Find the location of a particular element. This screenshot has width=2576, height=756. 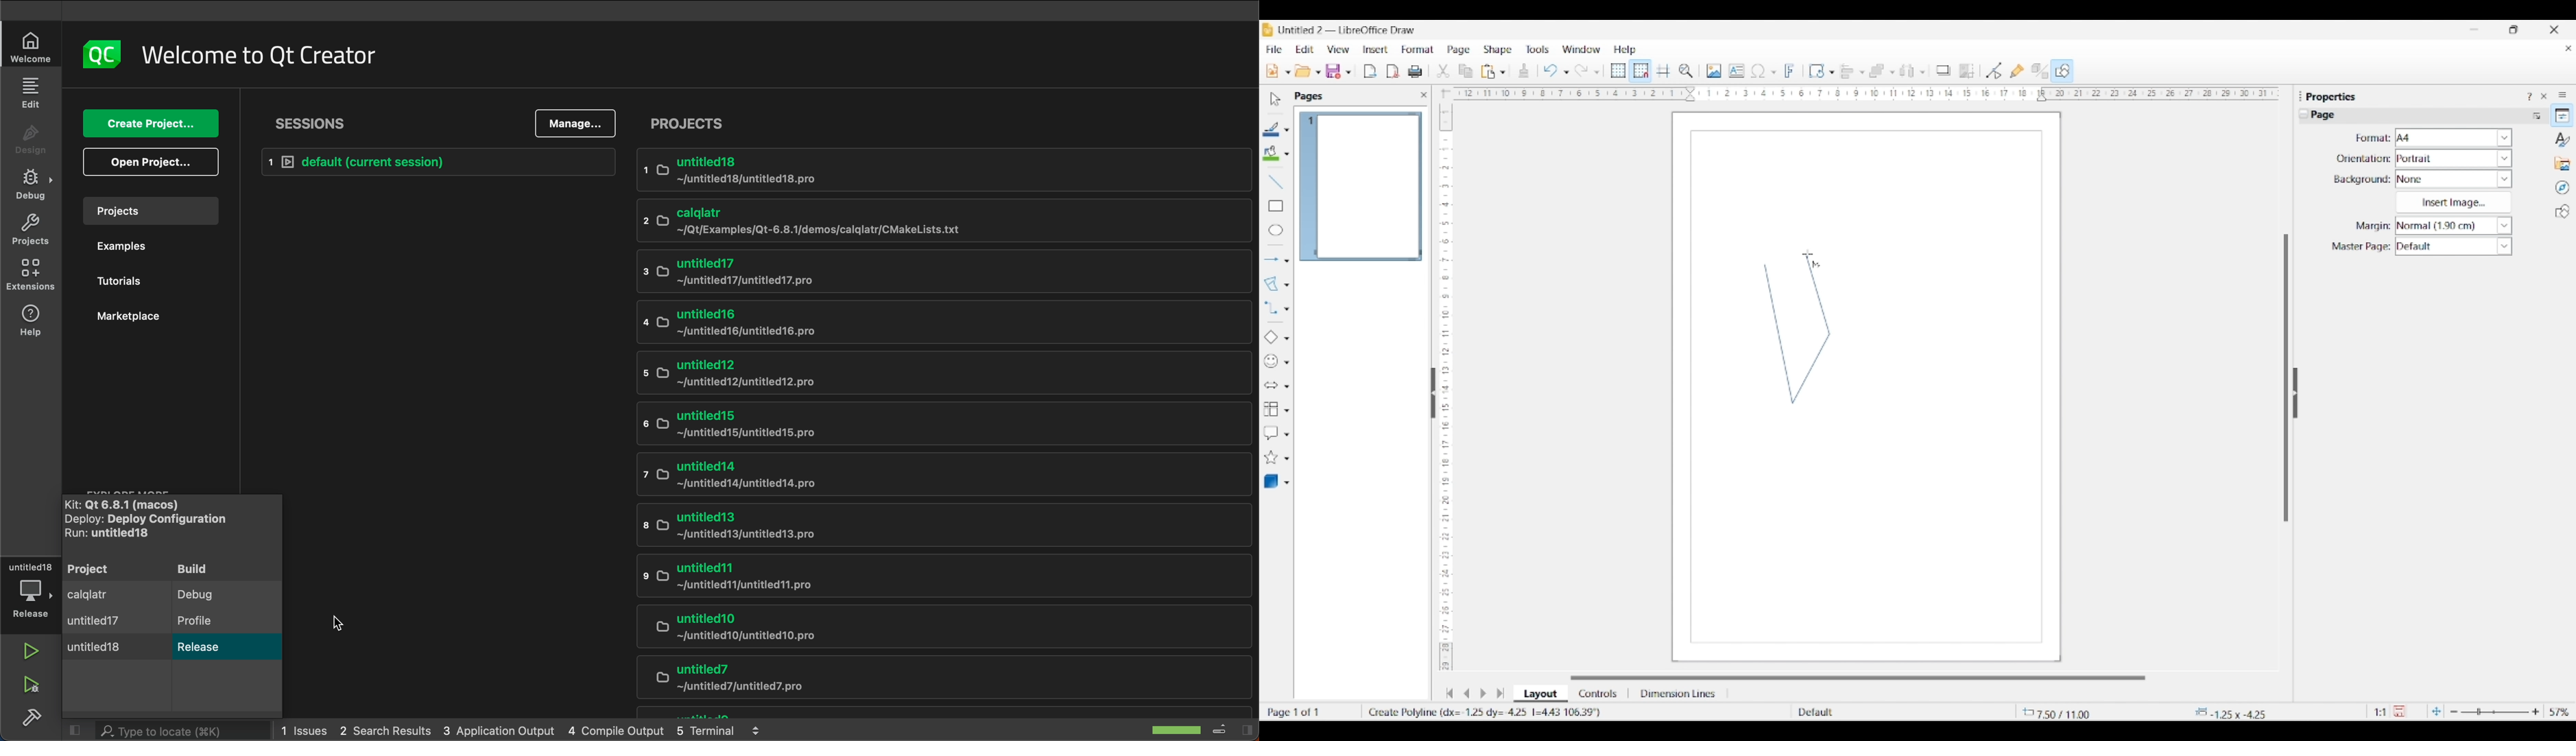

Special character options is located at coordinates (1774, 72).